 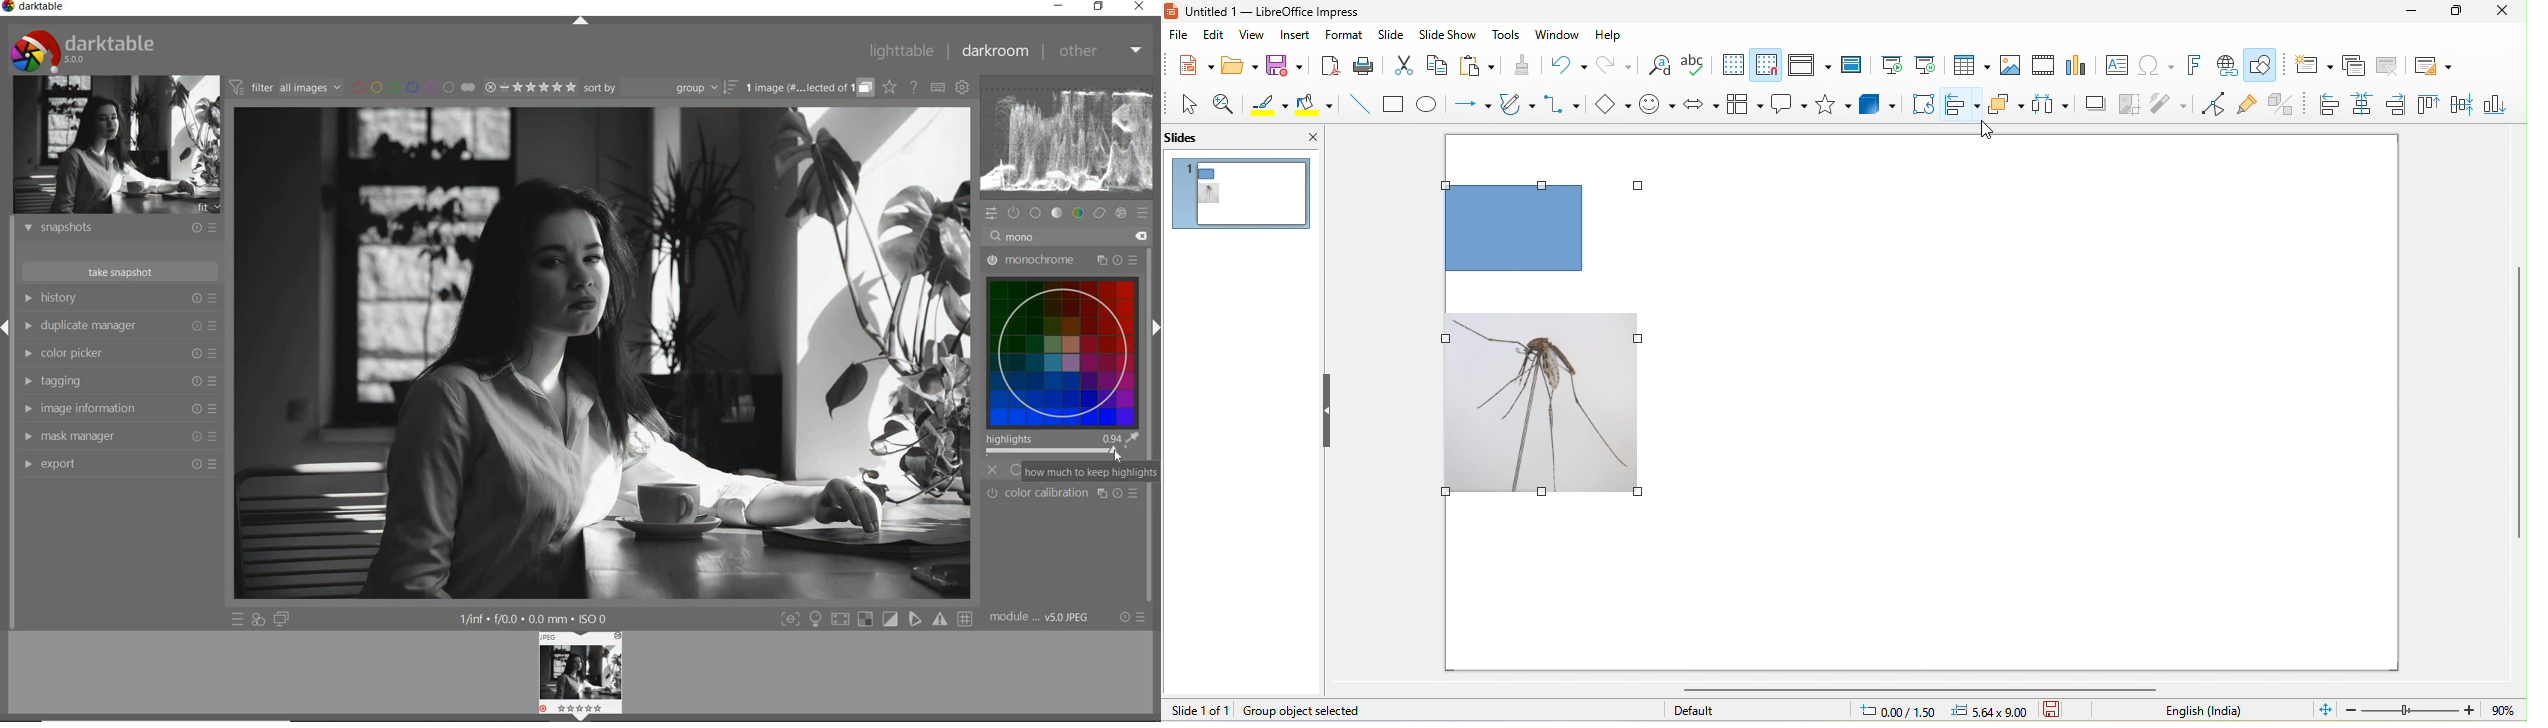 I want to click on top, so click(x=2430, y=107).